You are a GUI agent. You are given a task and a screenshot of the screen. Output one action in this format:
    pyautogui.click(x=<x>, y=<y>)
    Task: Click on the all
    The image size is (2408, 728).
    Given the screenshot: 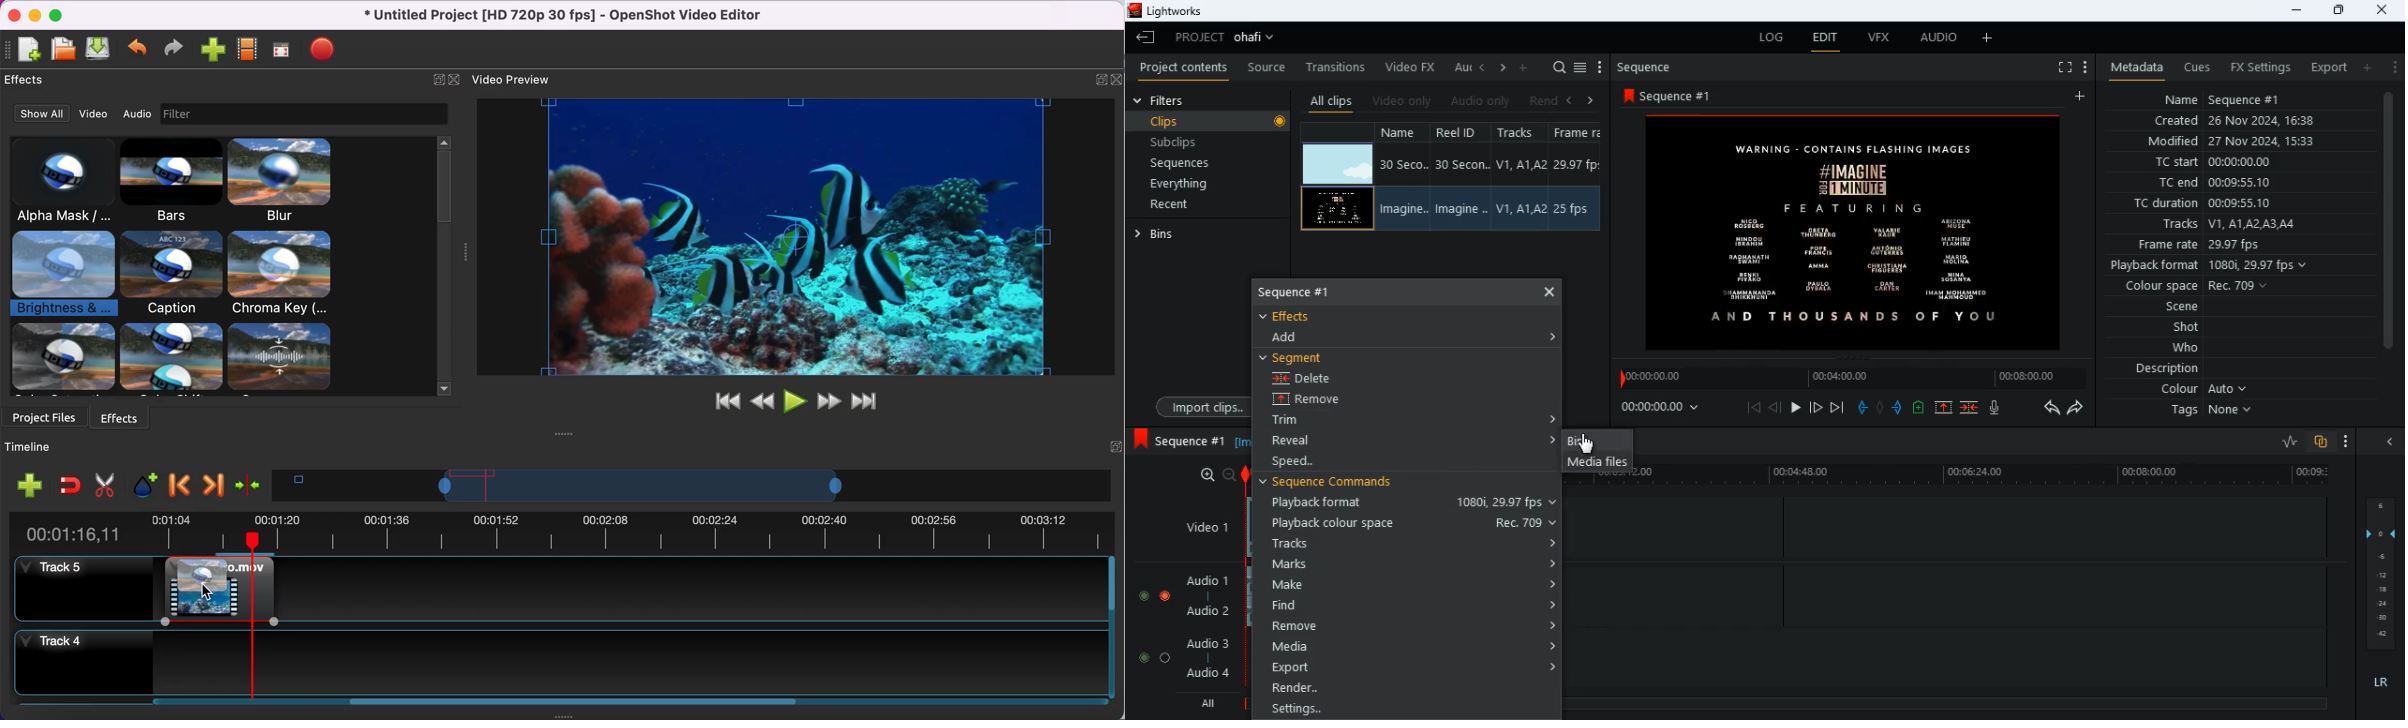 What is the action you would take?
    pyautogui.click(x=1212, y=704)
    